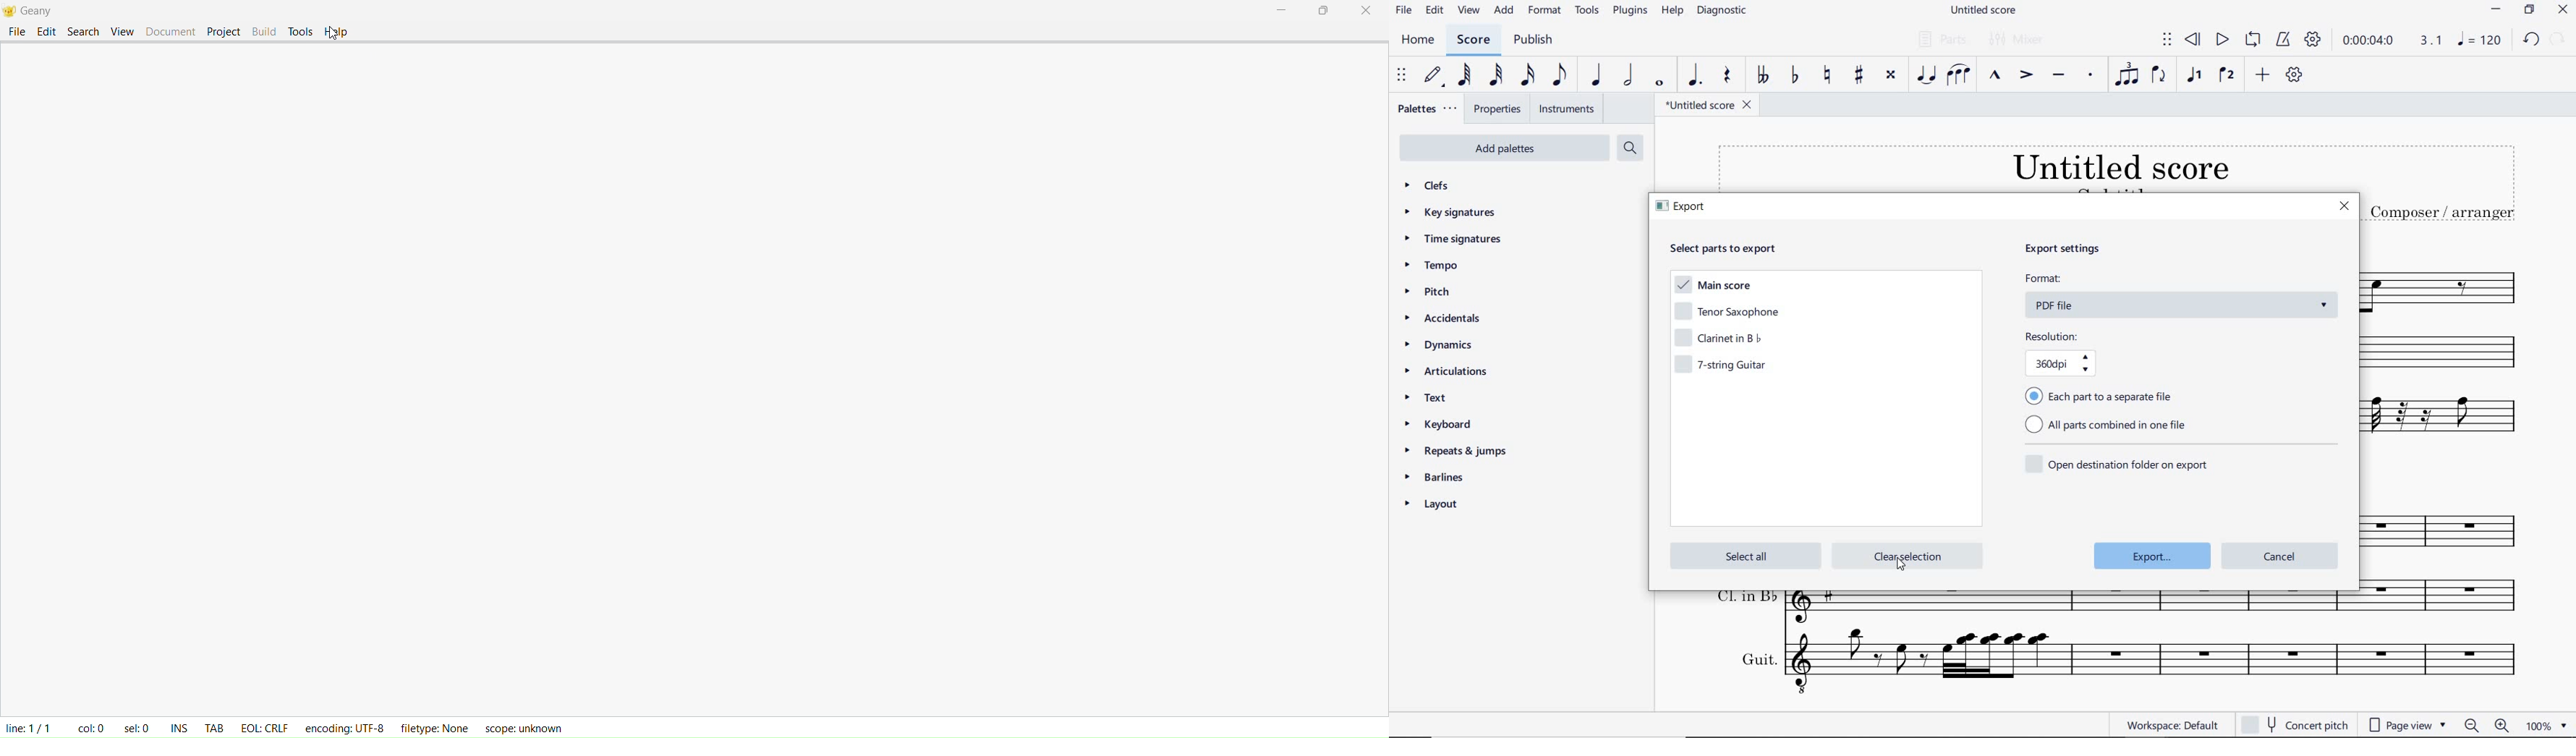  Describe the element at coordinates (1629, 76) in the screenshot. I see `HALF NOTE` at that location.